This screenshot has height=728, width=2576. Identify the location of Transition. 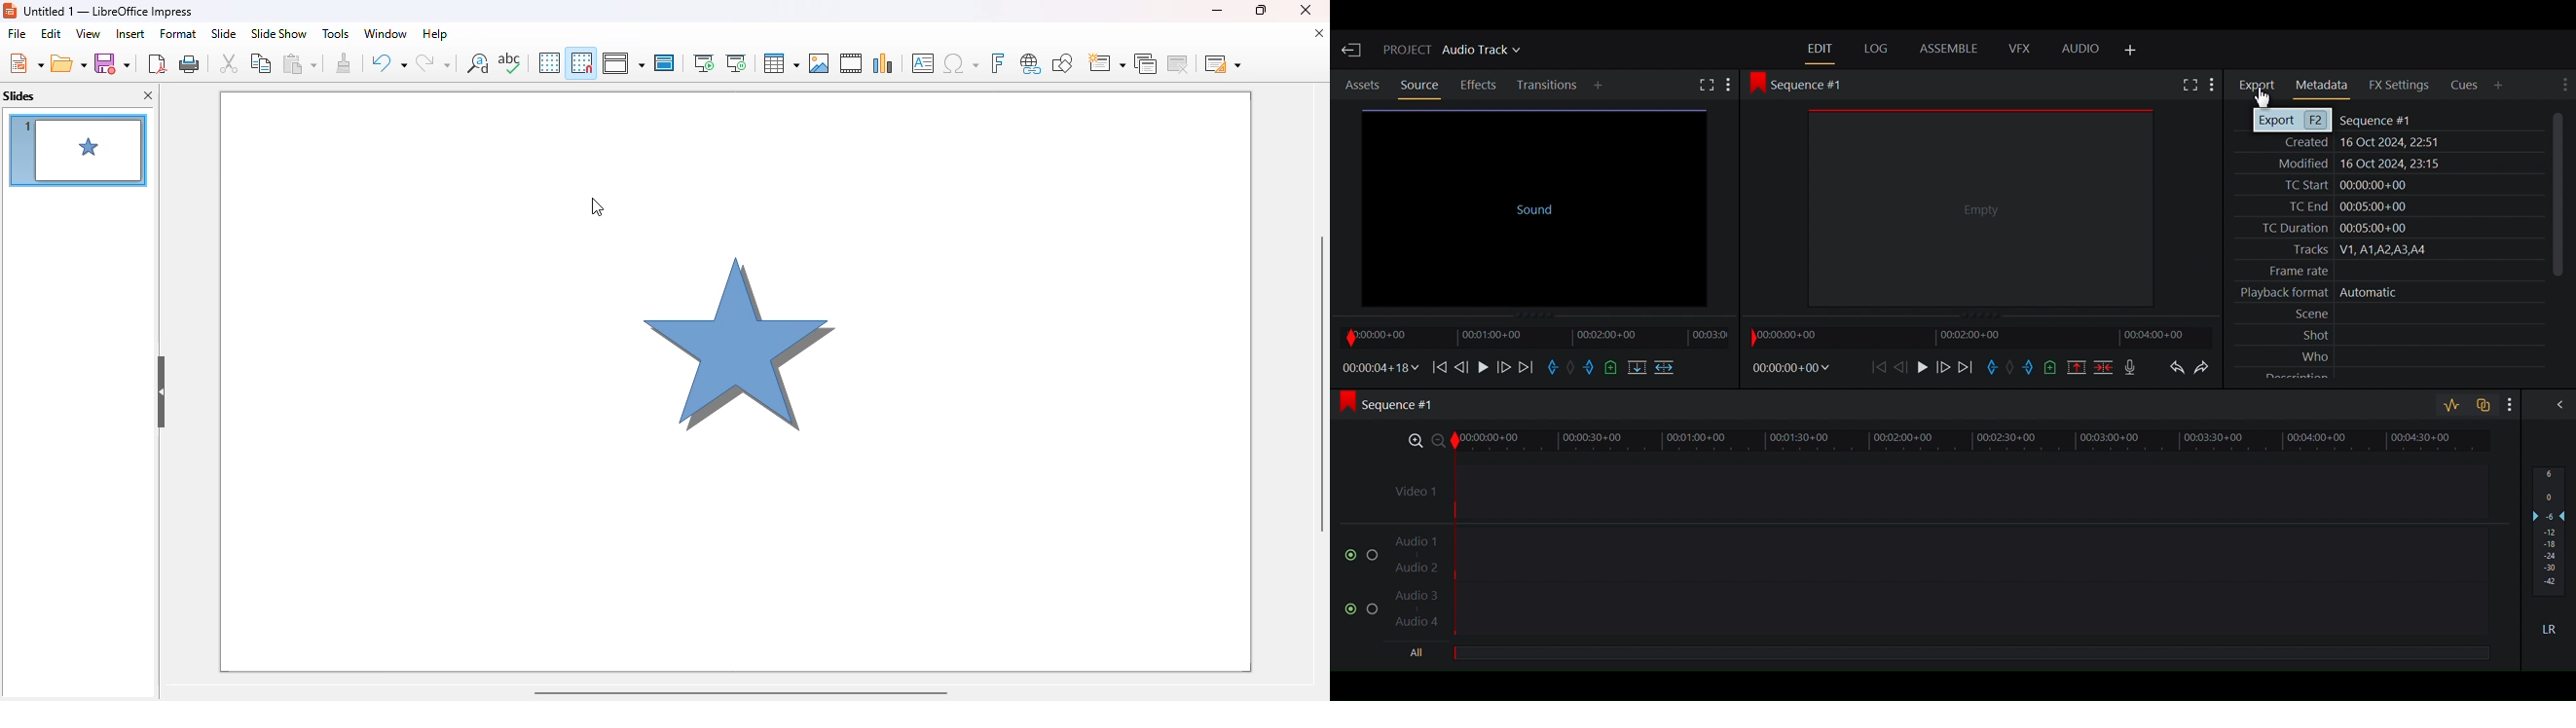
(1549, 86).